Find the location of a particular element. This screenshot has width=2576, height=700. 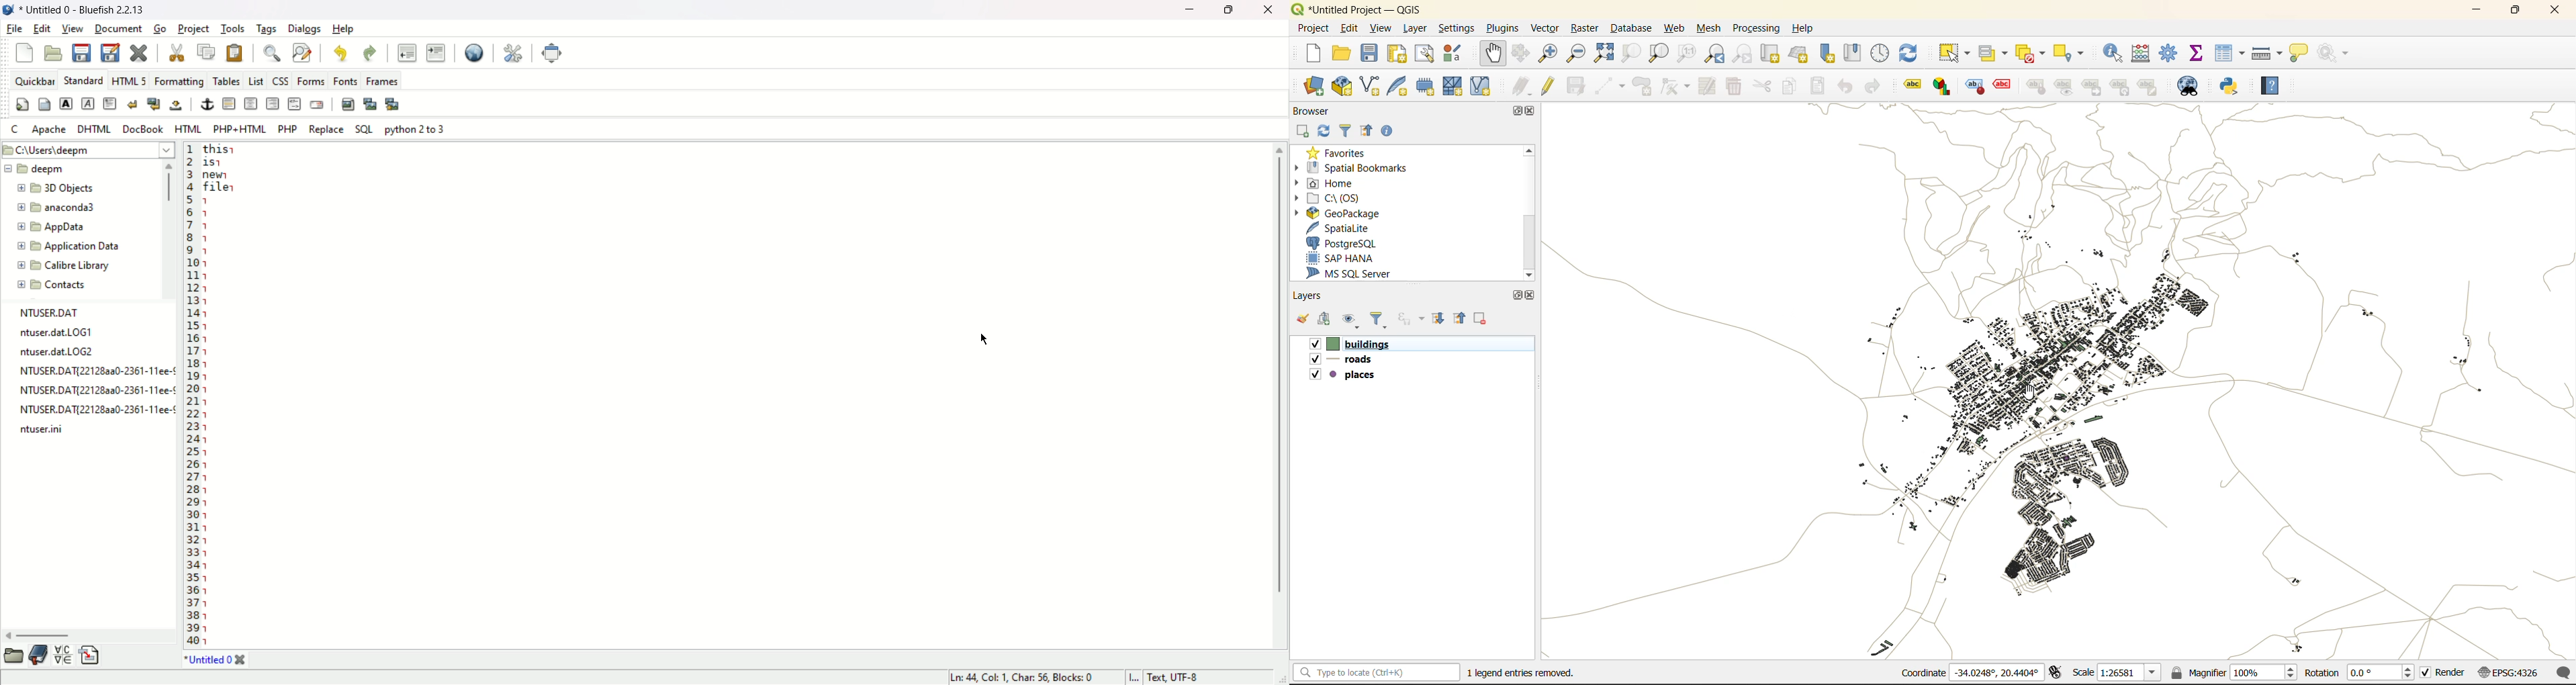

close is located at coordinates (241, 660).